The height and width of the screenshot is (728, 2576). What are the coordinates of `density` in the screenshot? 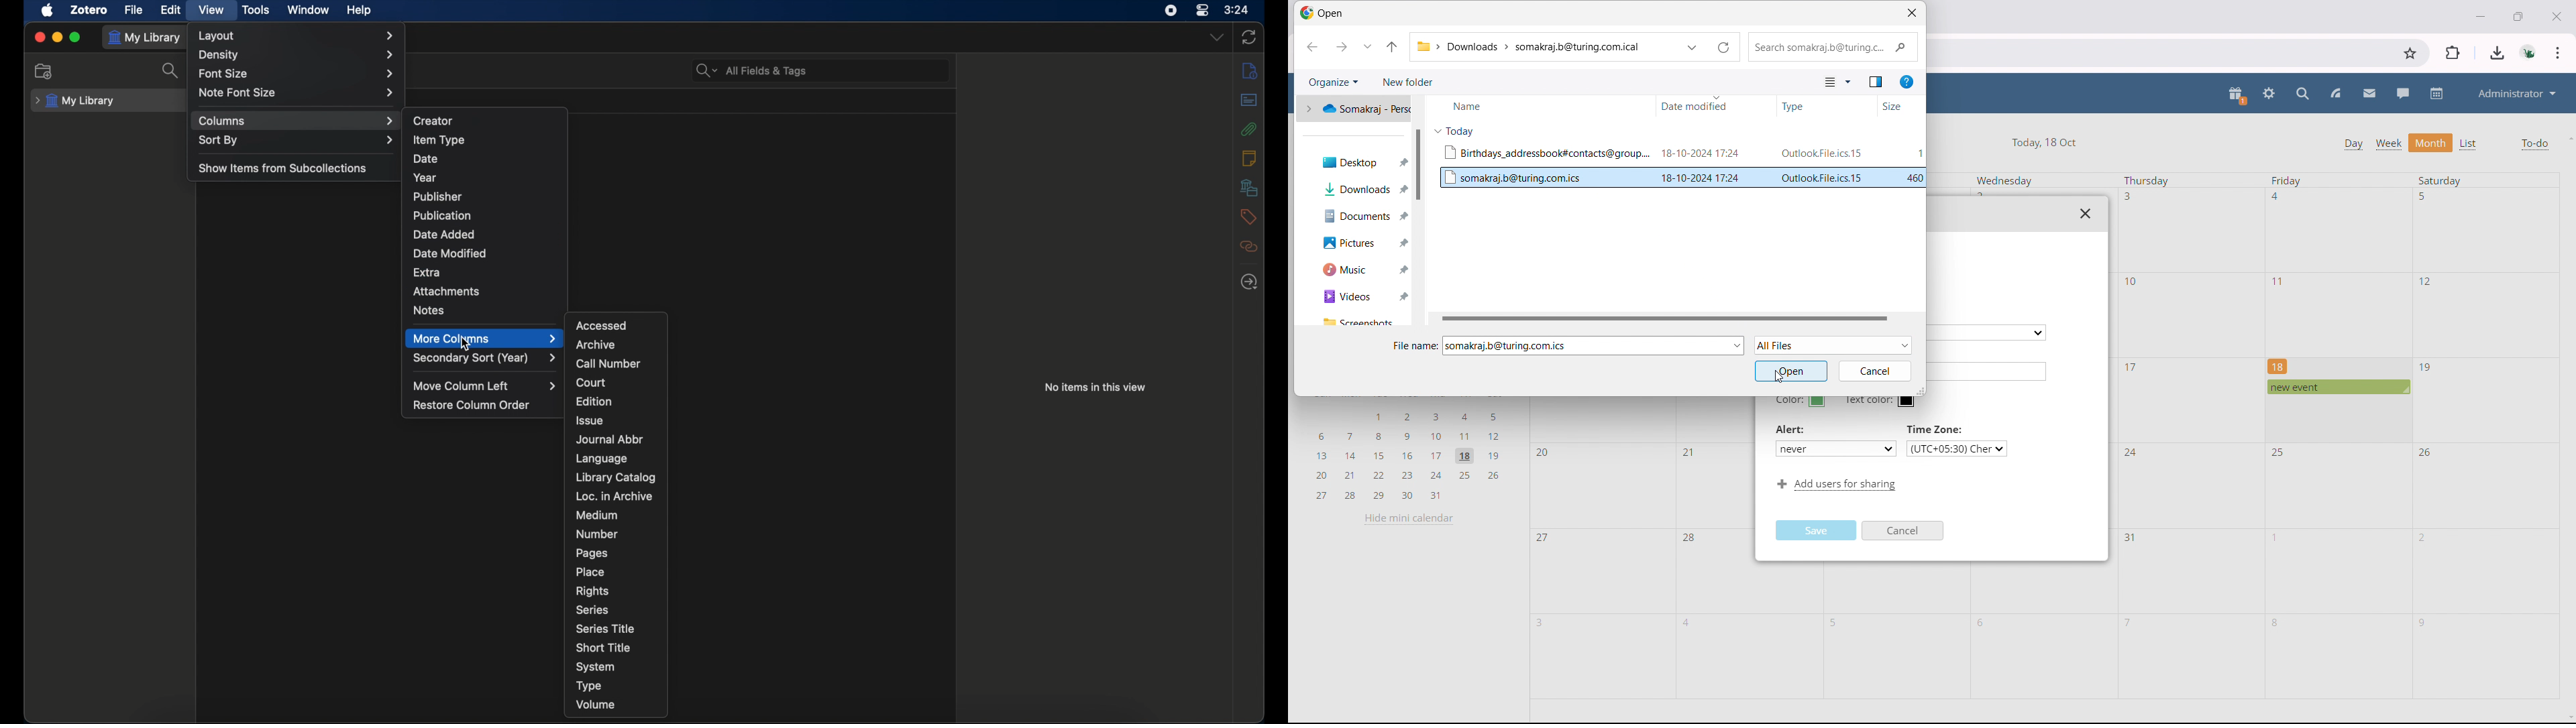 It's located at (297, 54).